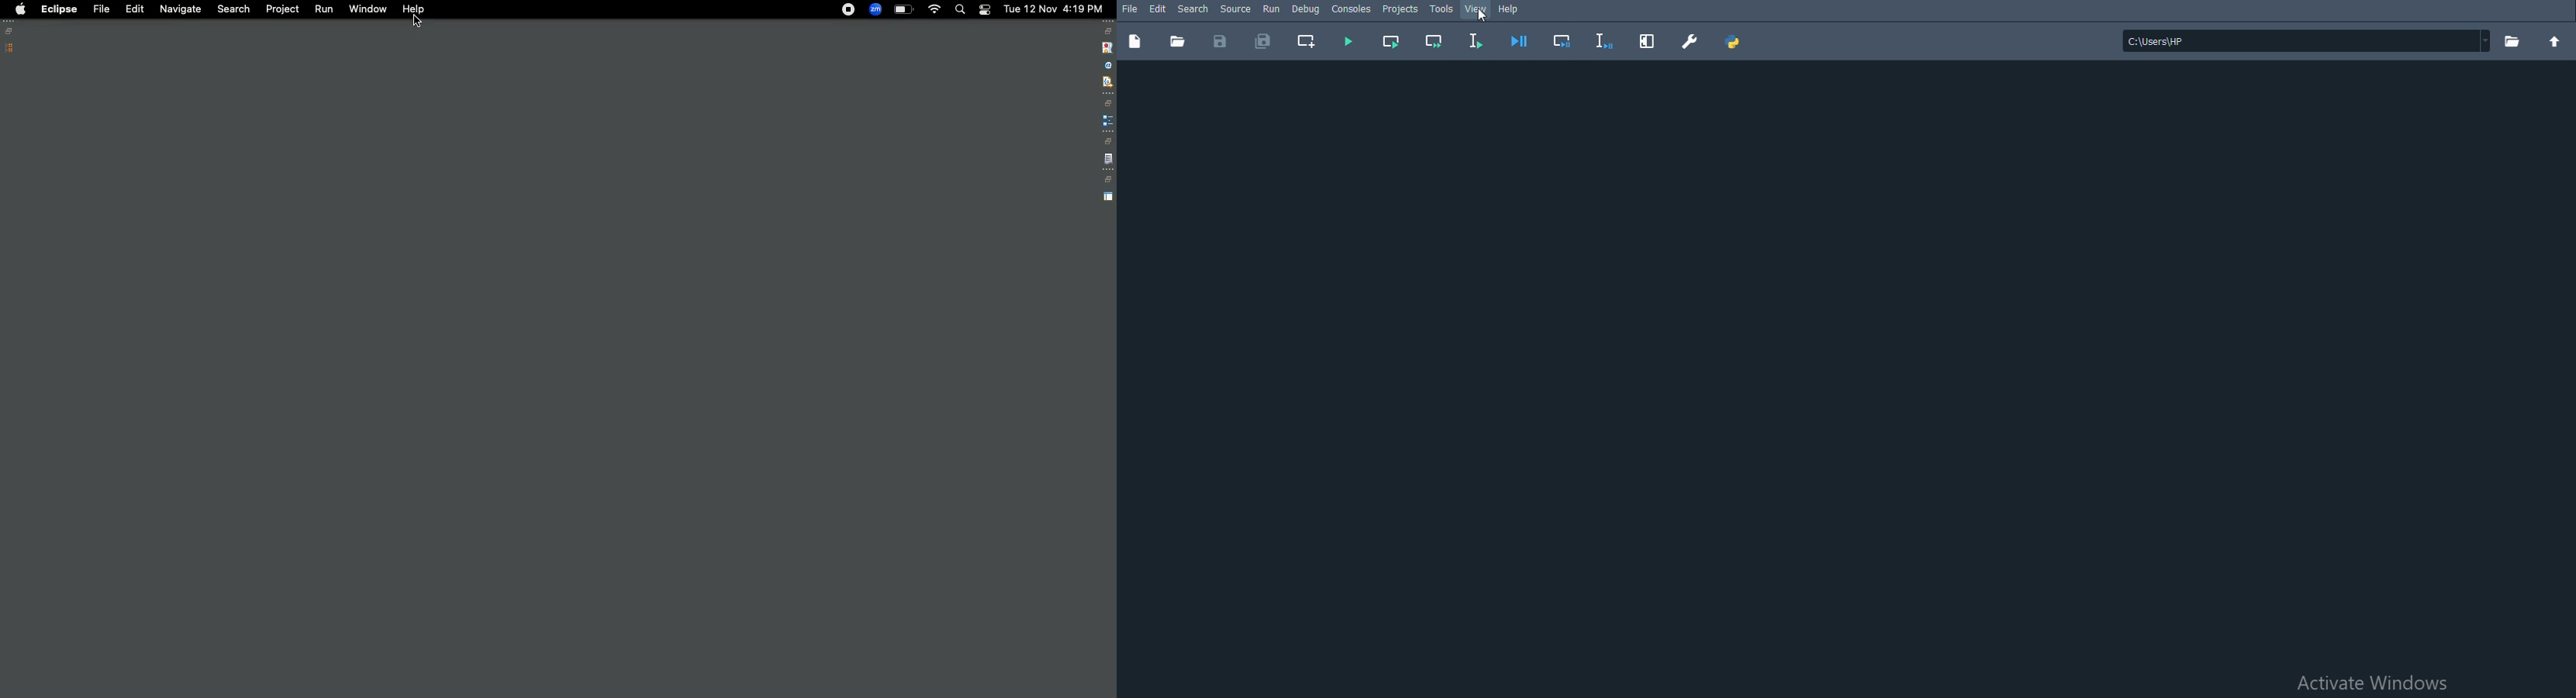  I want to click on PYTHONPATH manager, so click(1734, 40).